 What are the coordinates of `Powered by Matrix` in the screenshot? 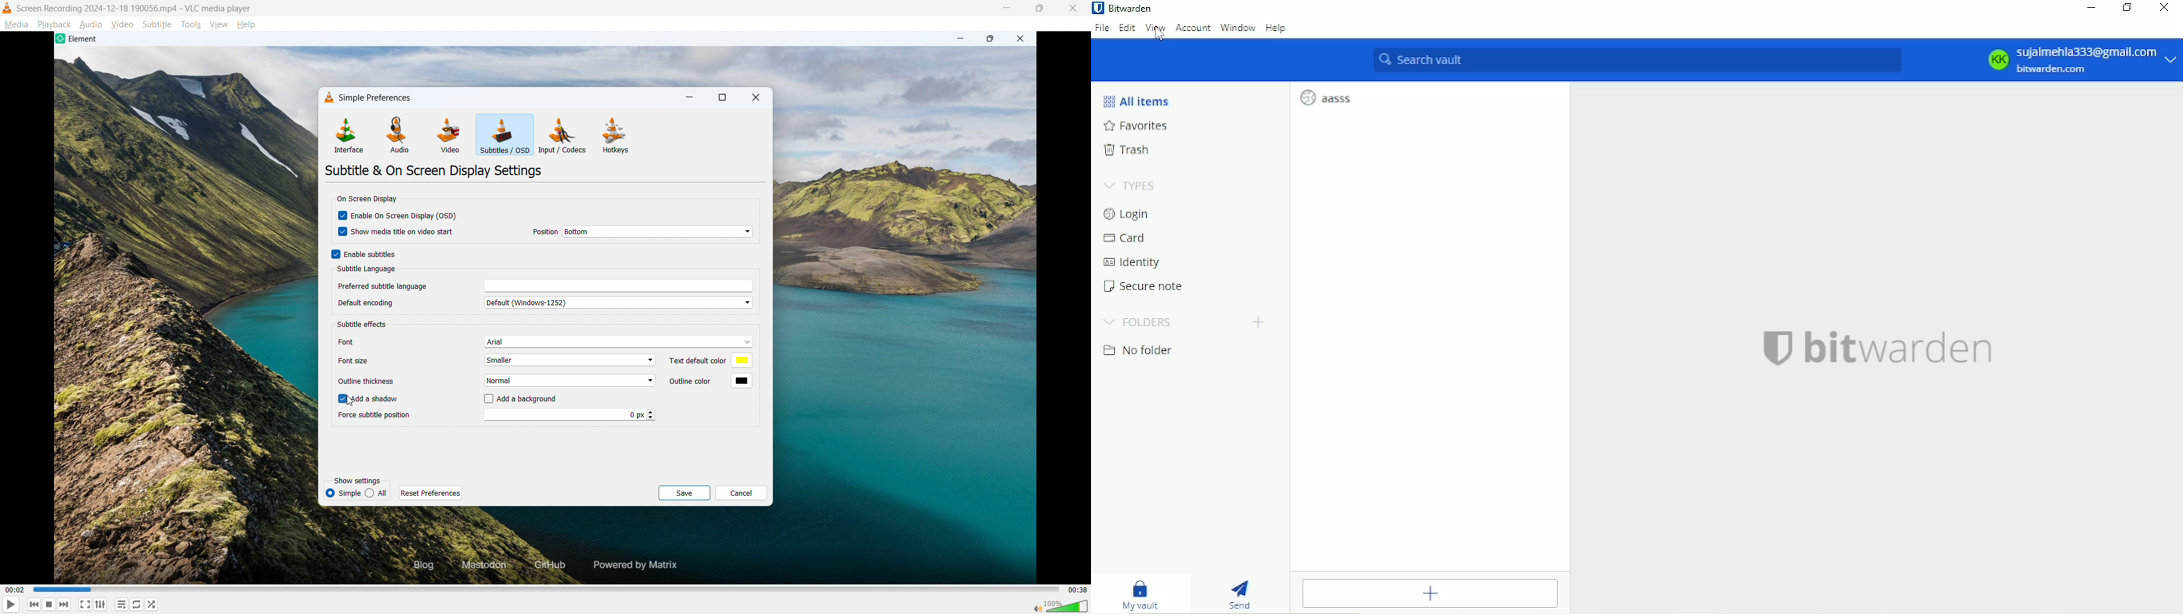 It's located at (640, 564).